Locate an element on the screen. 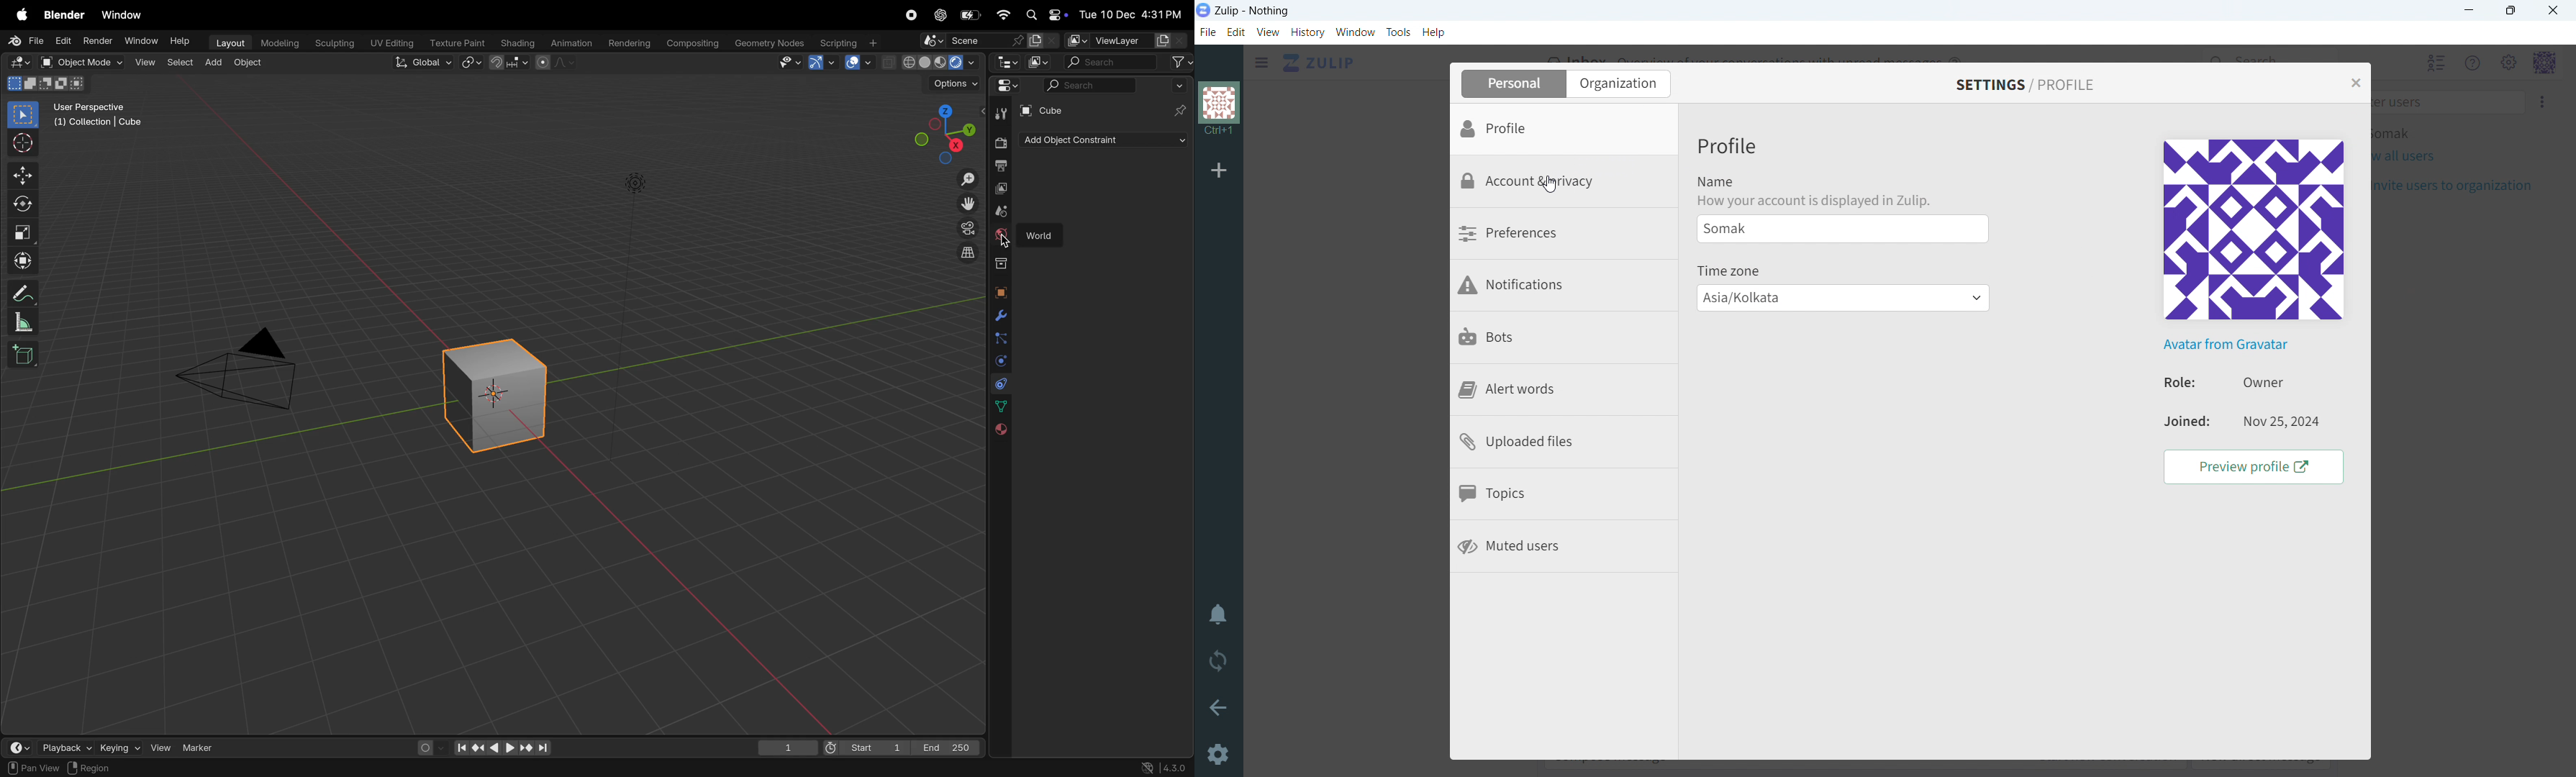 The image size is (2576, 784). main menu is located at coordinates (2508, 63).